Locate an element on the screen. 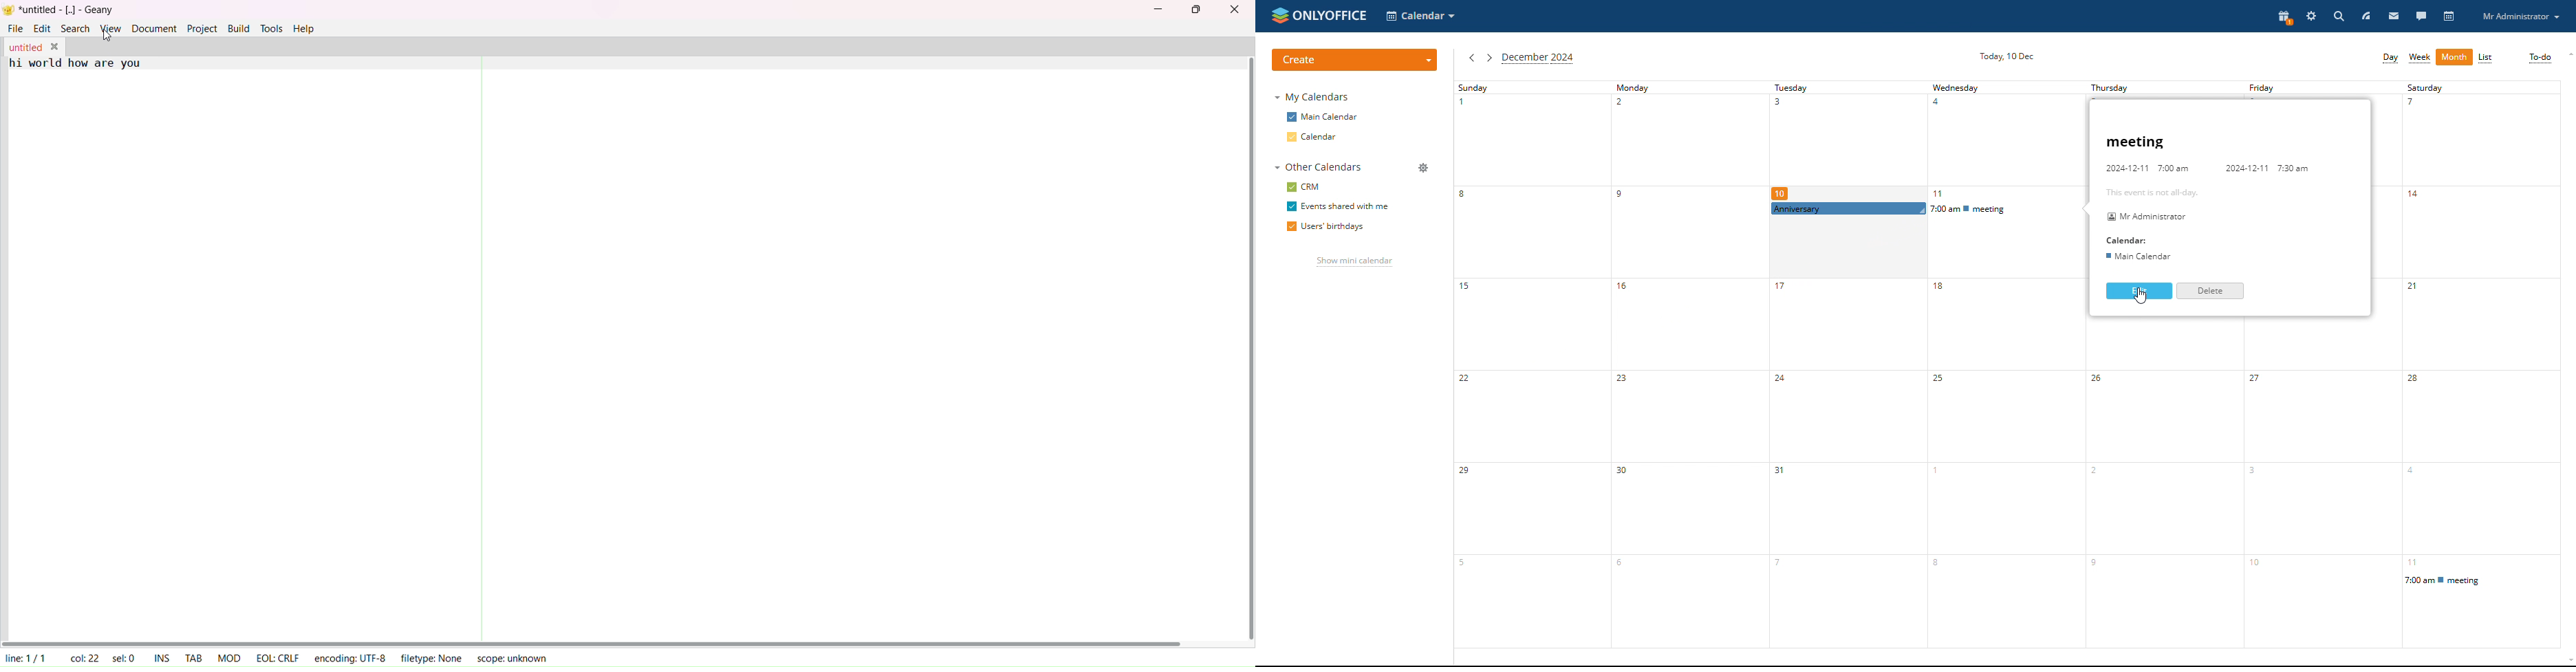  current month is located at coordinates (1539, 59).